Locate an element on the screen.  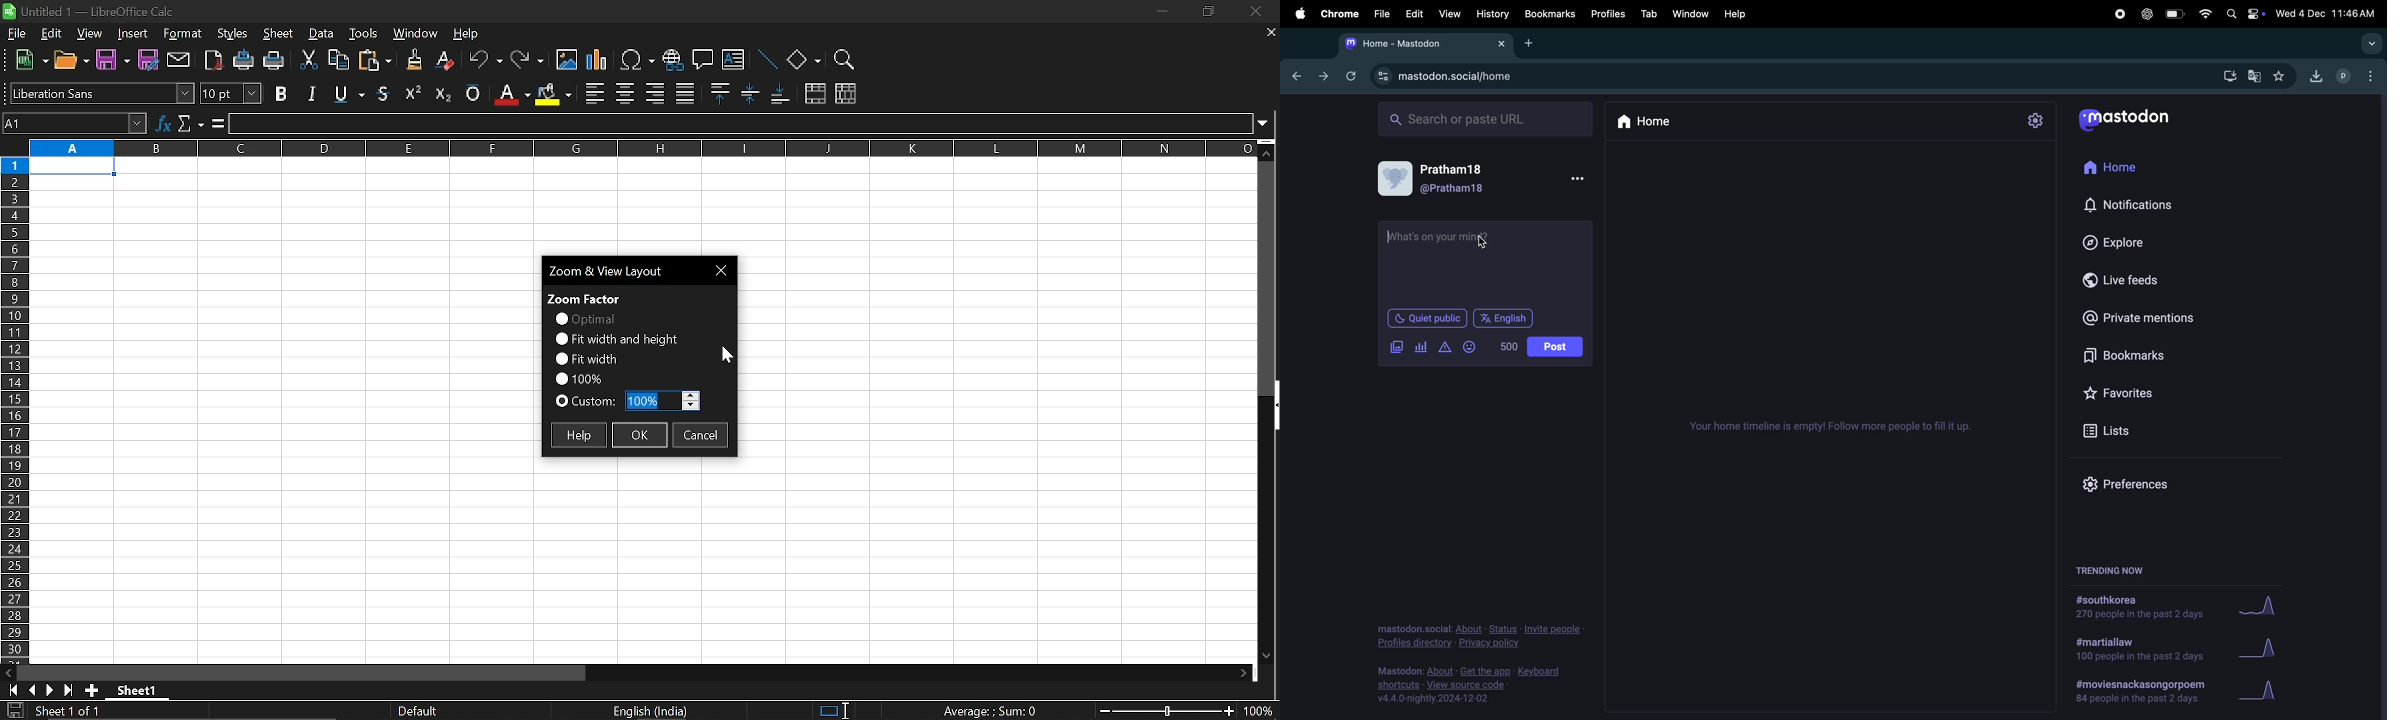
options is located at coordinates (1585, 179).